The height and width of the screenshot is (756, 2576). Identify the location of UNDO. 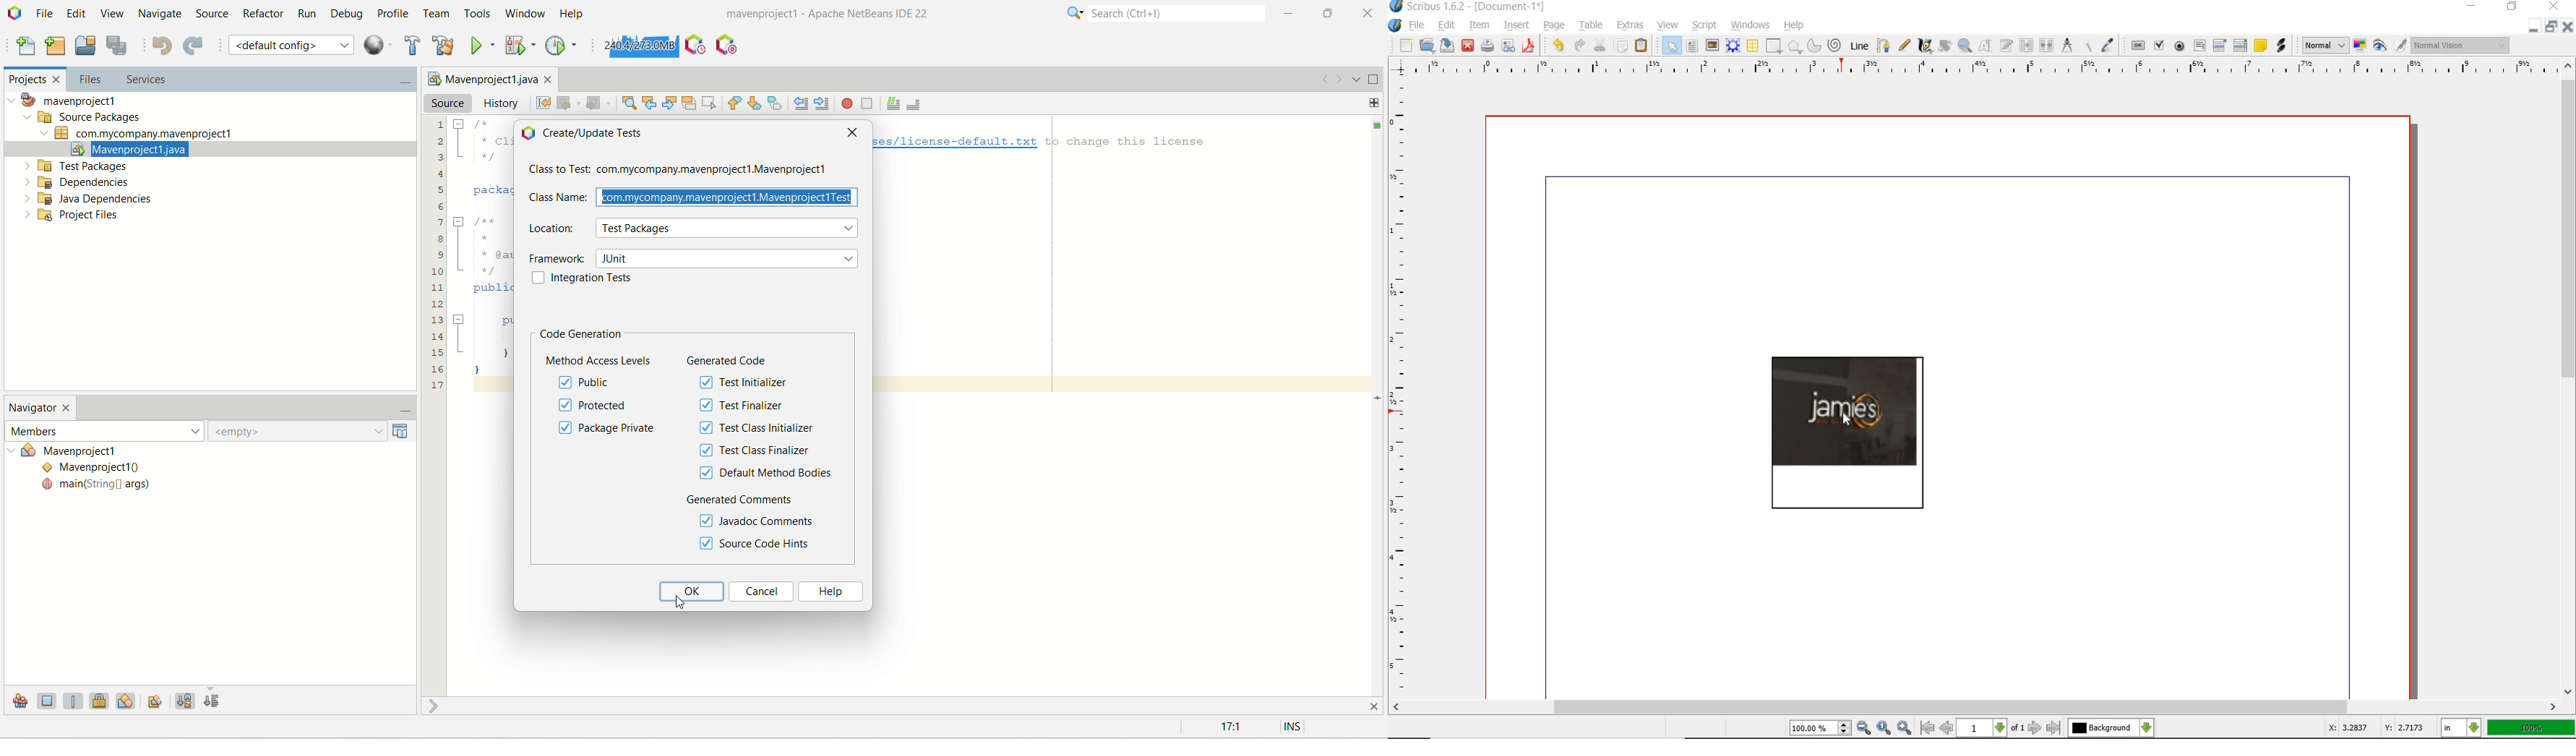
(1578, 46).